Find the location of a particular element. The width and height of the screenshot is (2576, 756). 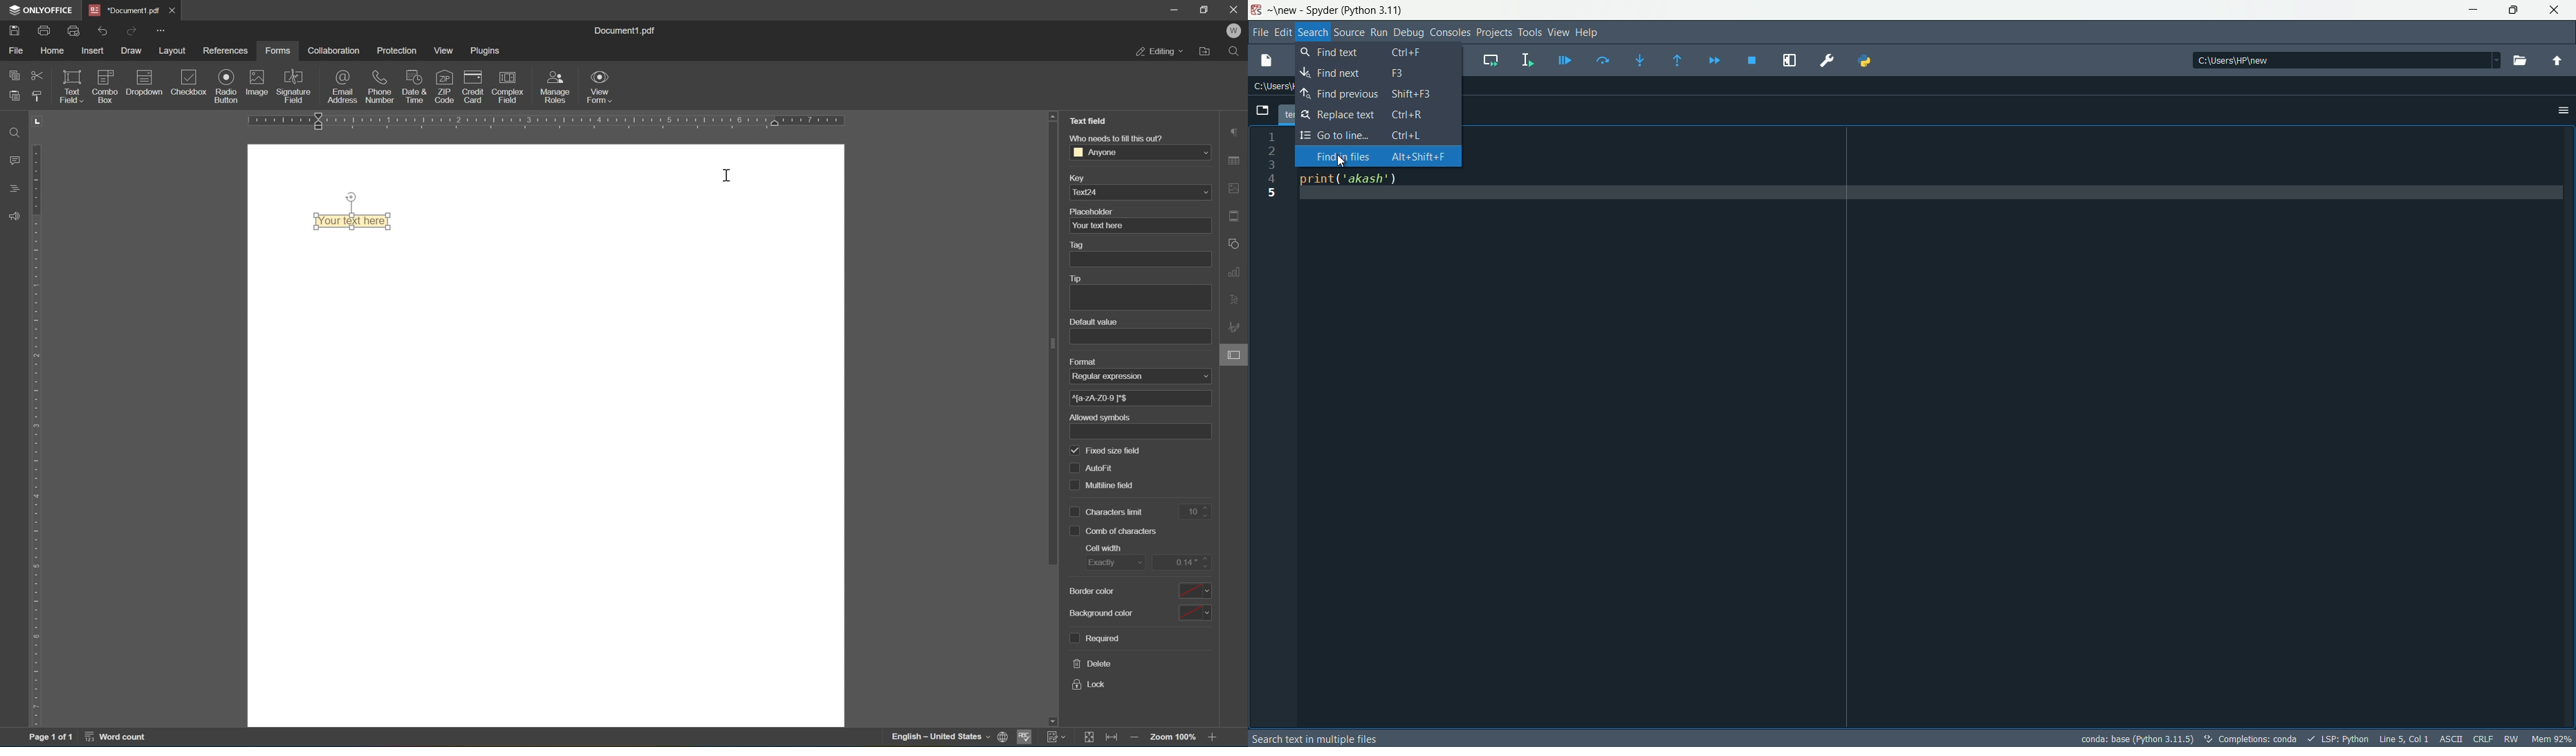

View Menu is located at coordinates (1558, 32).